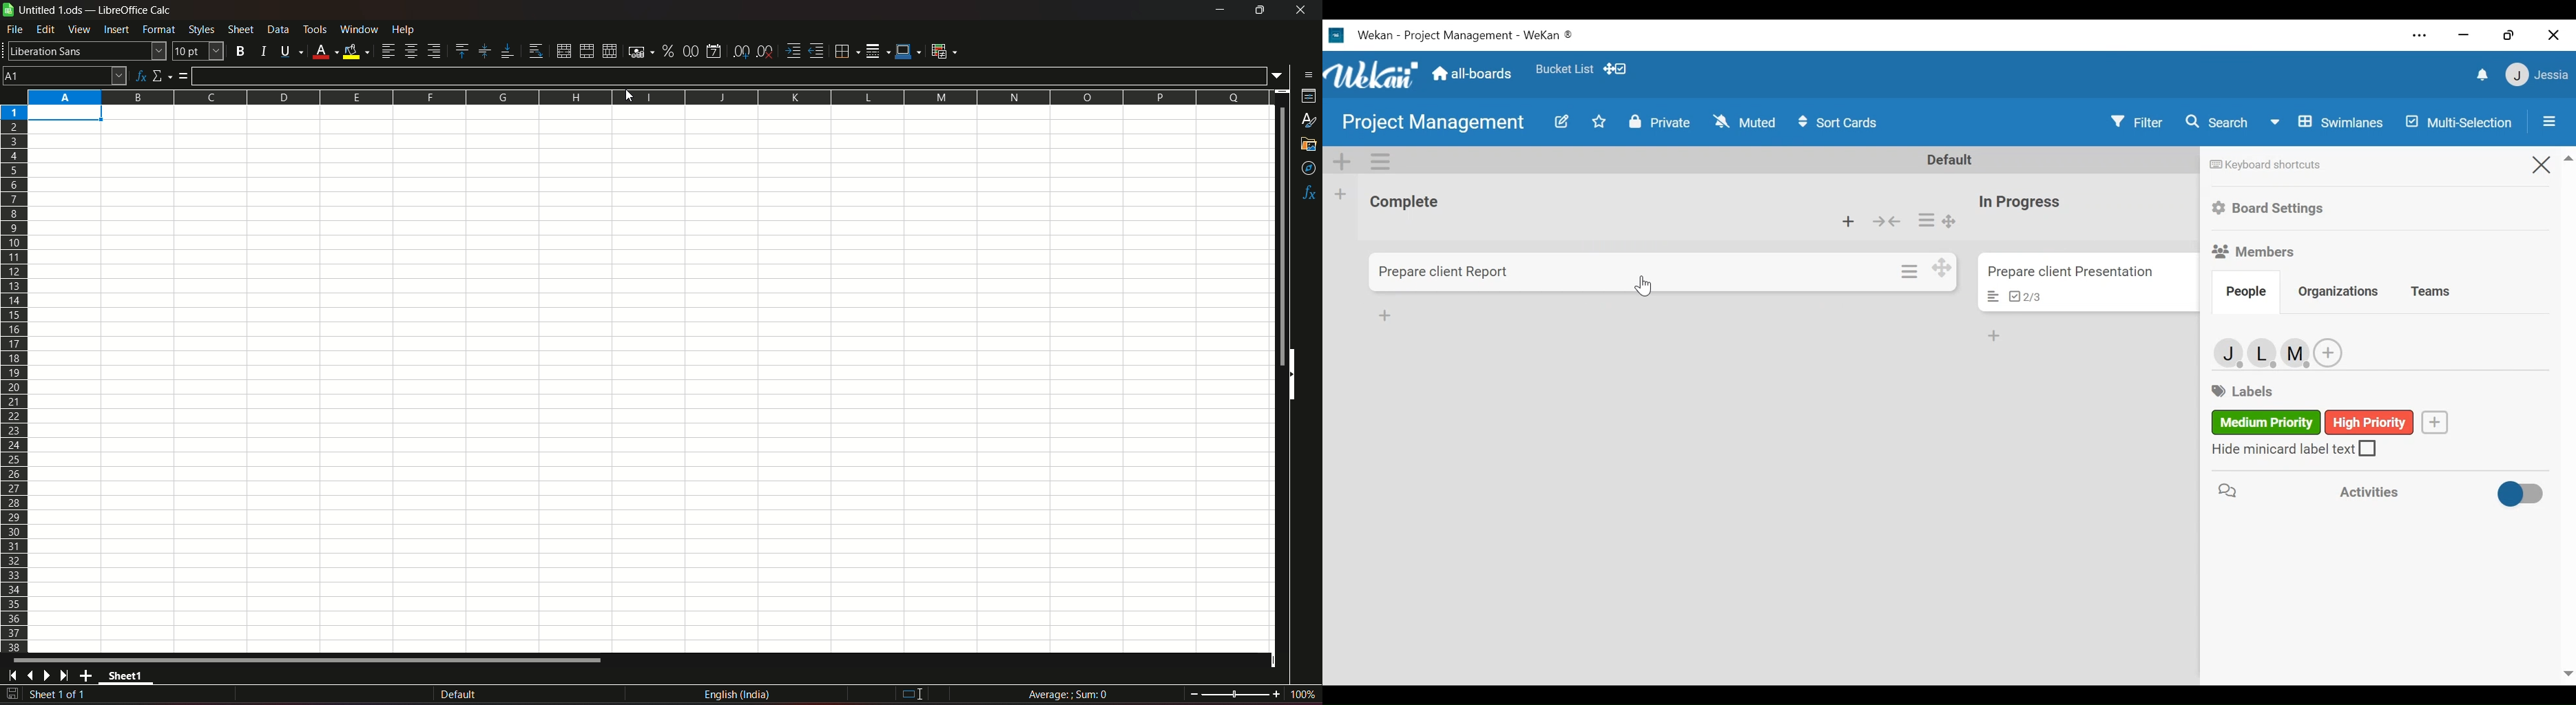 The height and width of the screenshot is (728, 2576). Describe the element at coordinates (1648, 287) in the screenshot. I see `Cursor` at that location.